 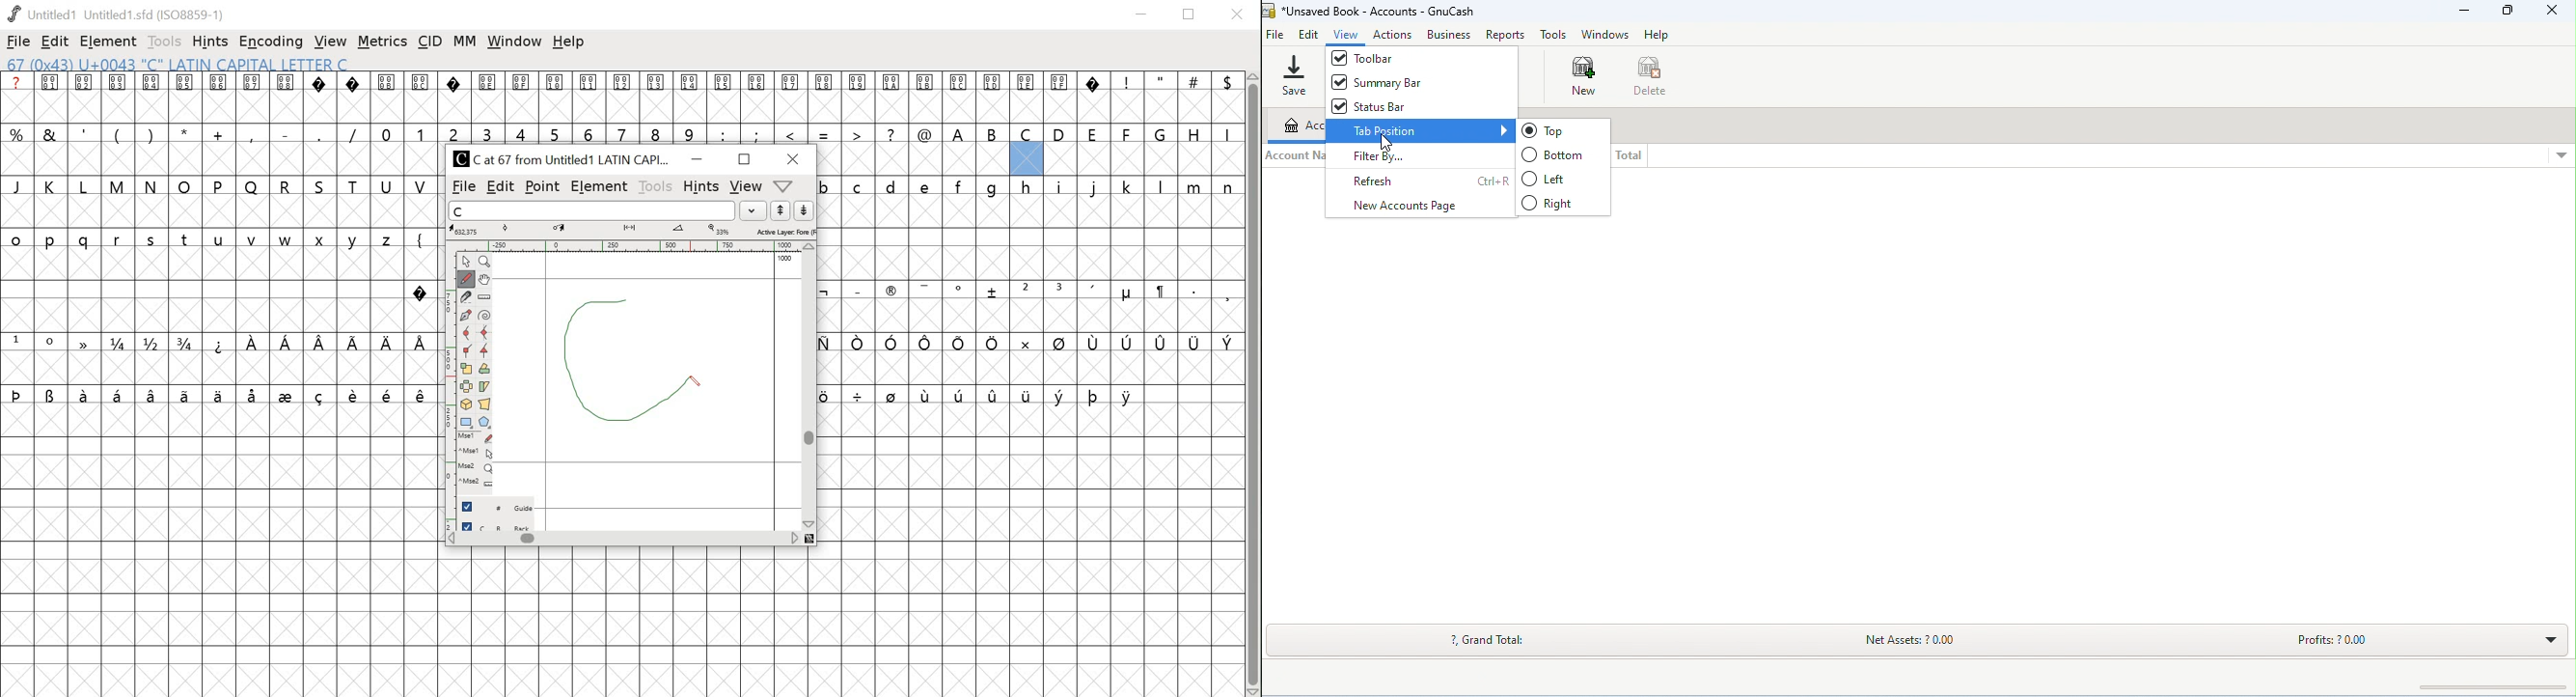 I want to click on windows, so click(x=1606, y=35).